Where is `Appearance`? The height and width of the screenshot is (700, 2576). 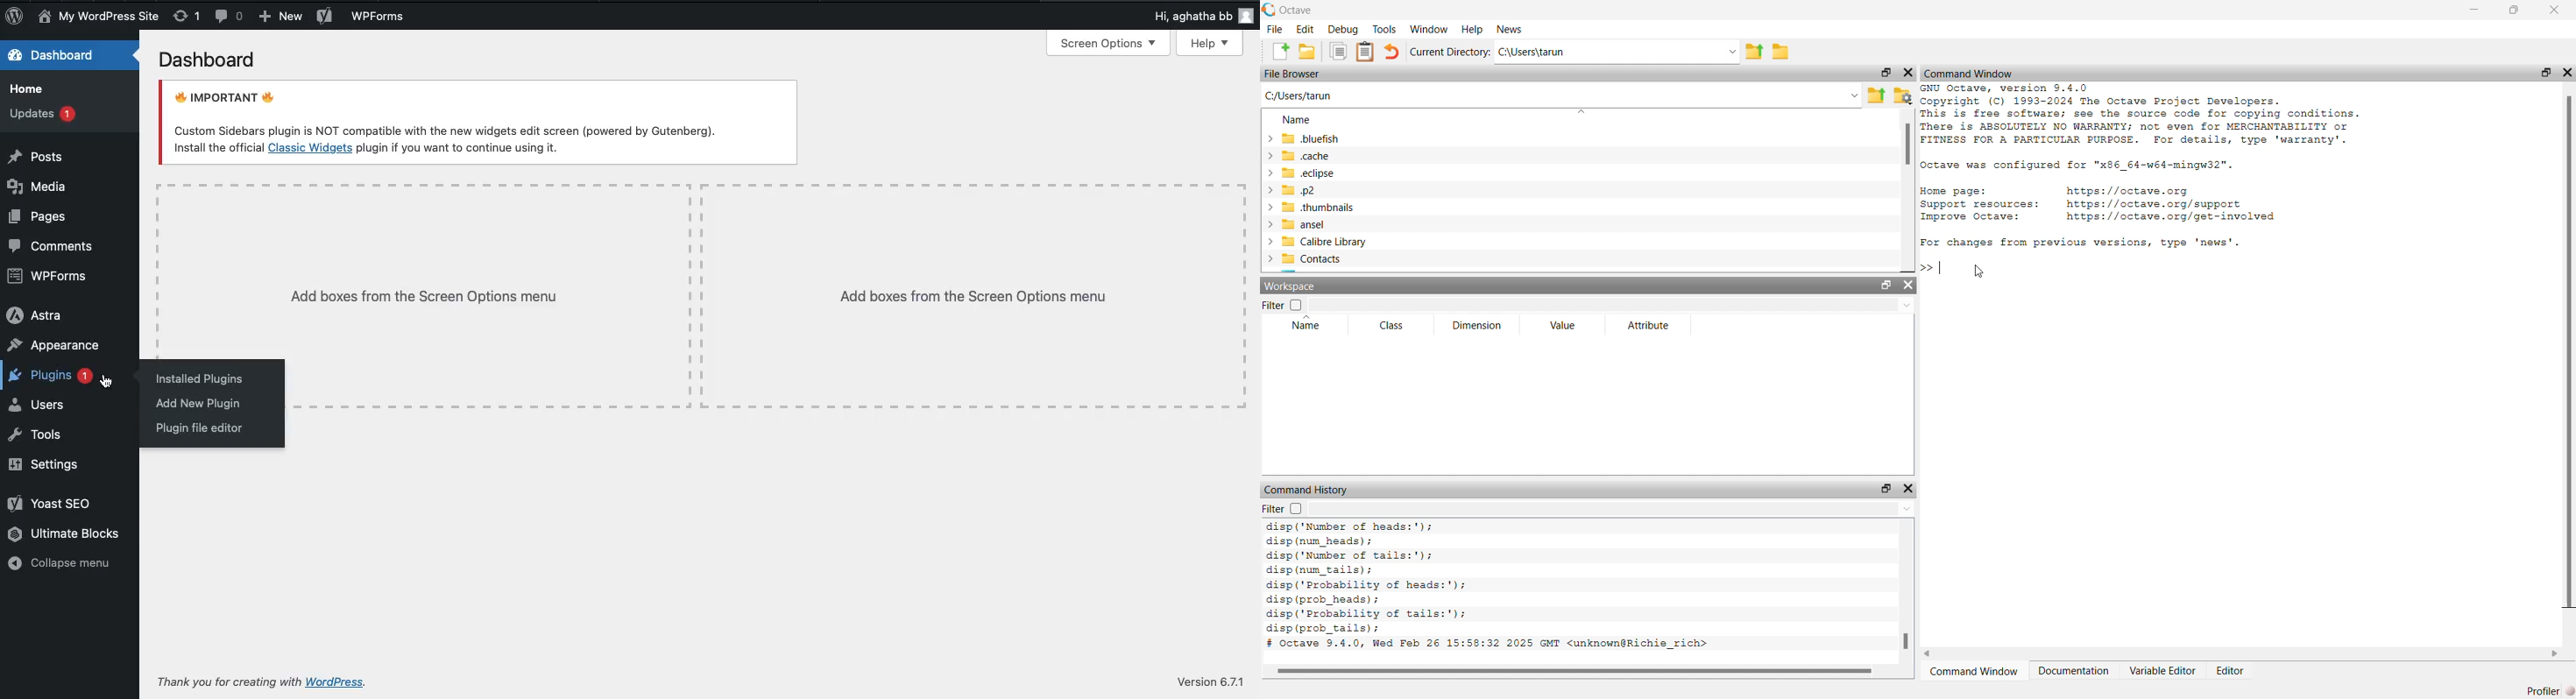
Appearance is located at coordinates (55, 344).